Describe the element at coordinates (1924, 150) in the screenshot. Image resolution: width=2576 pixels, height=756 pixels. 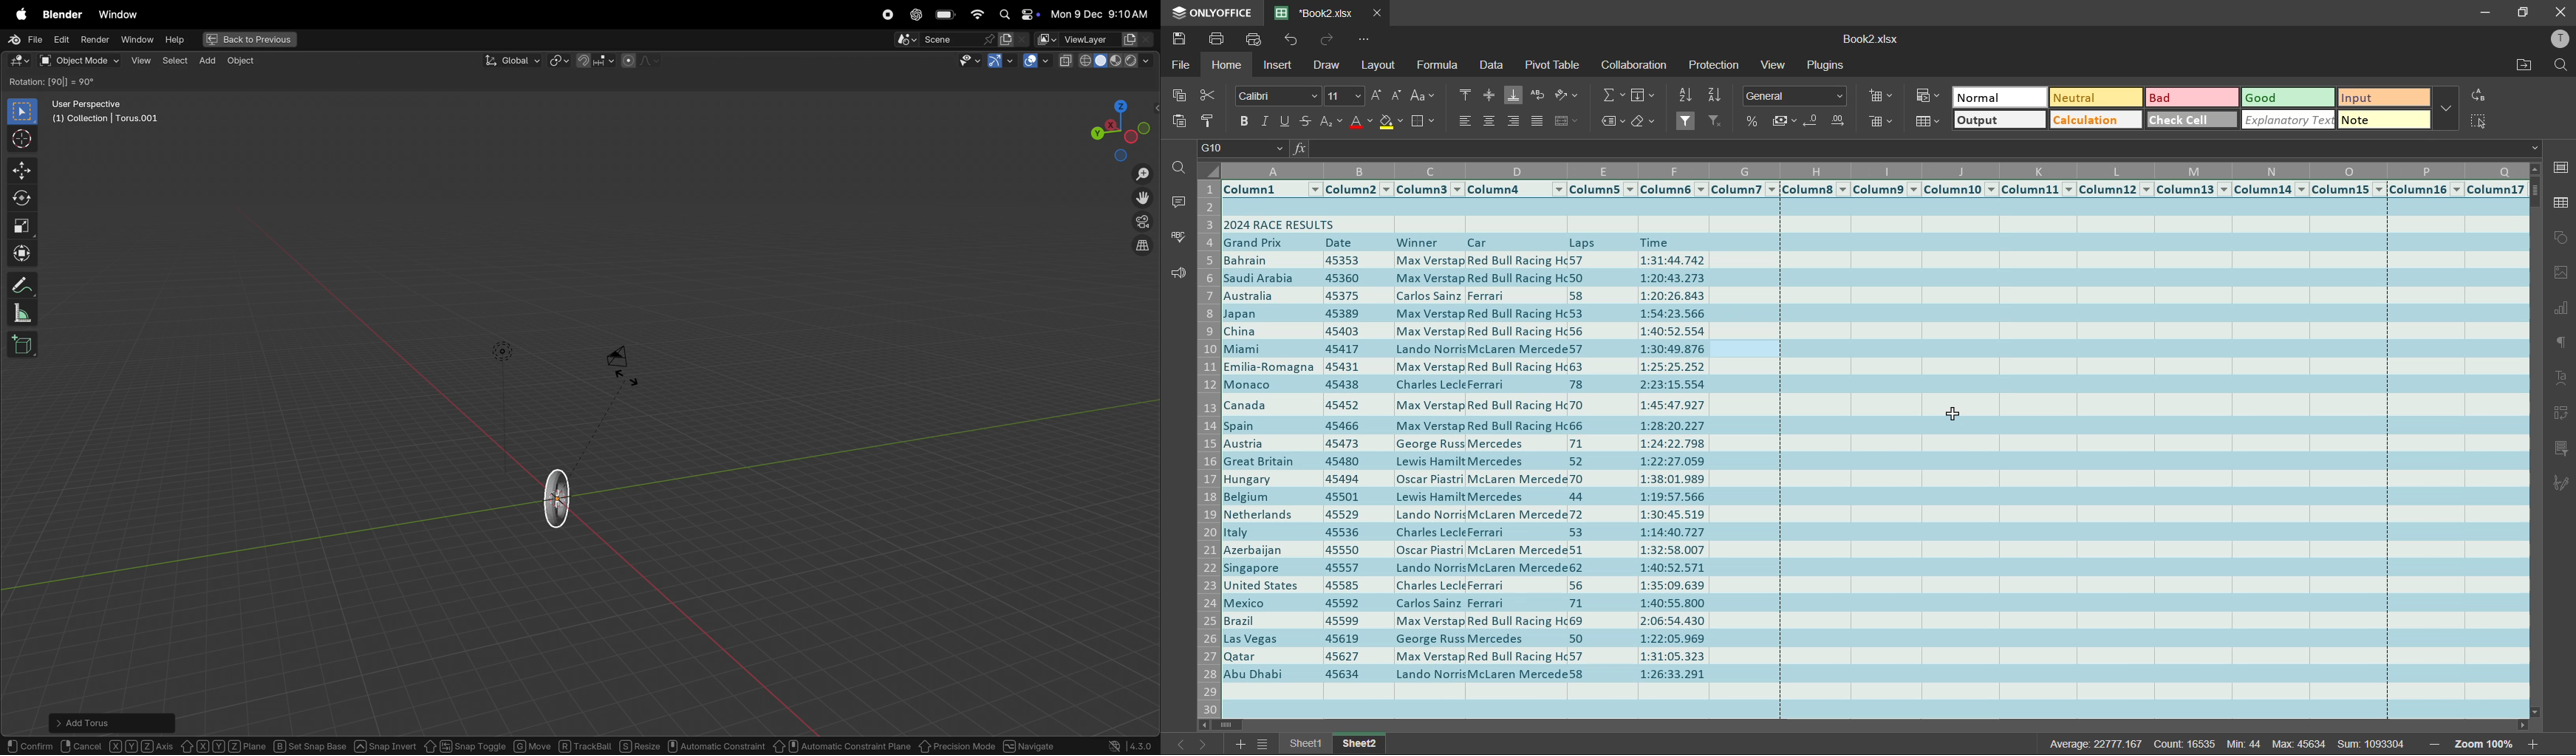
I see `formula bar` at that location.